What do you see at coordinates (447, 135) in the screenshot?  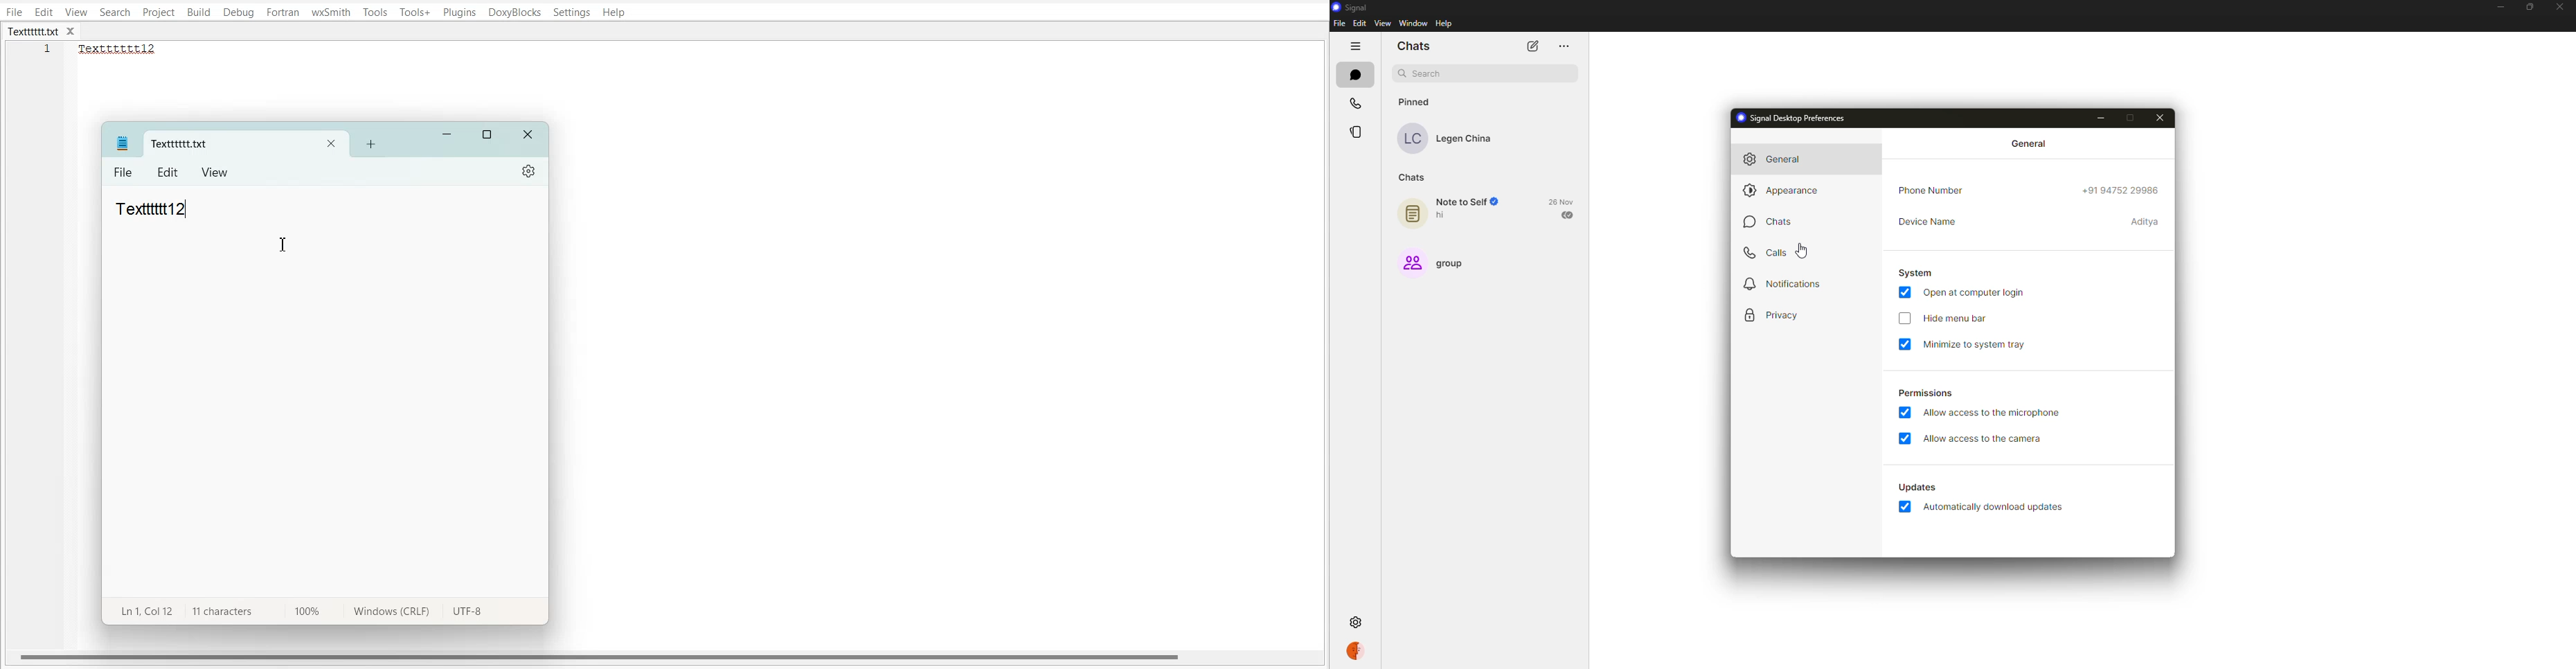 I see `Minimize` at bounding box center [447, 135].